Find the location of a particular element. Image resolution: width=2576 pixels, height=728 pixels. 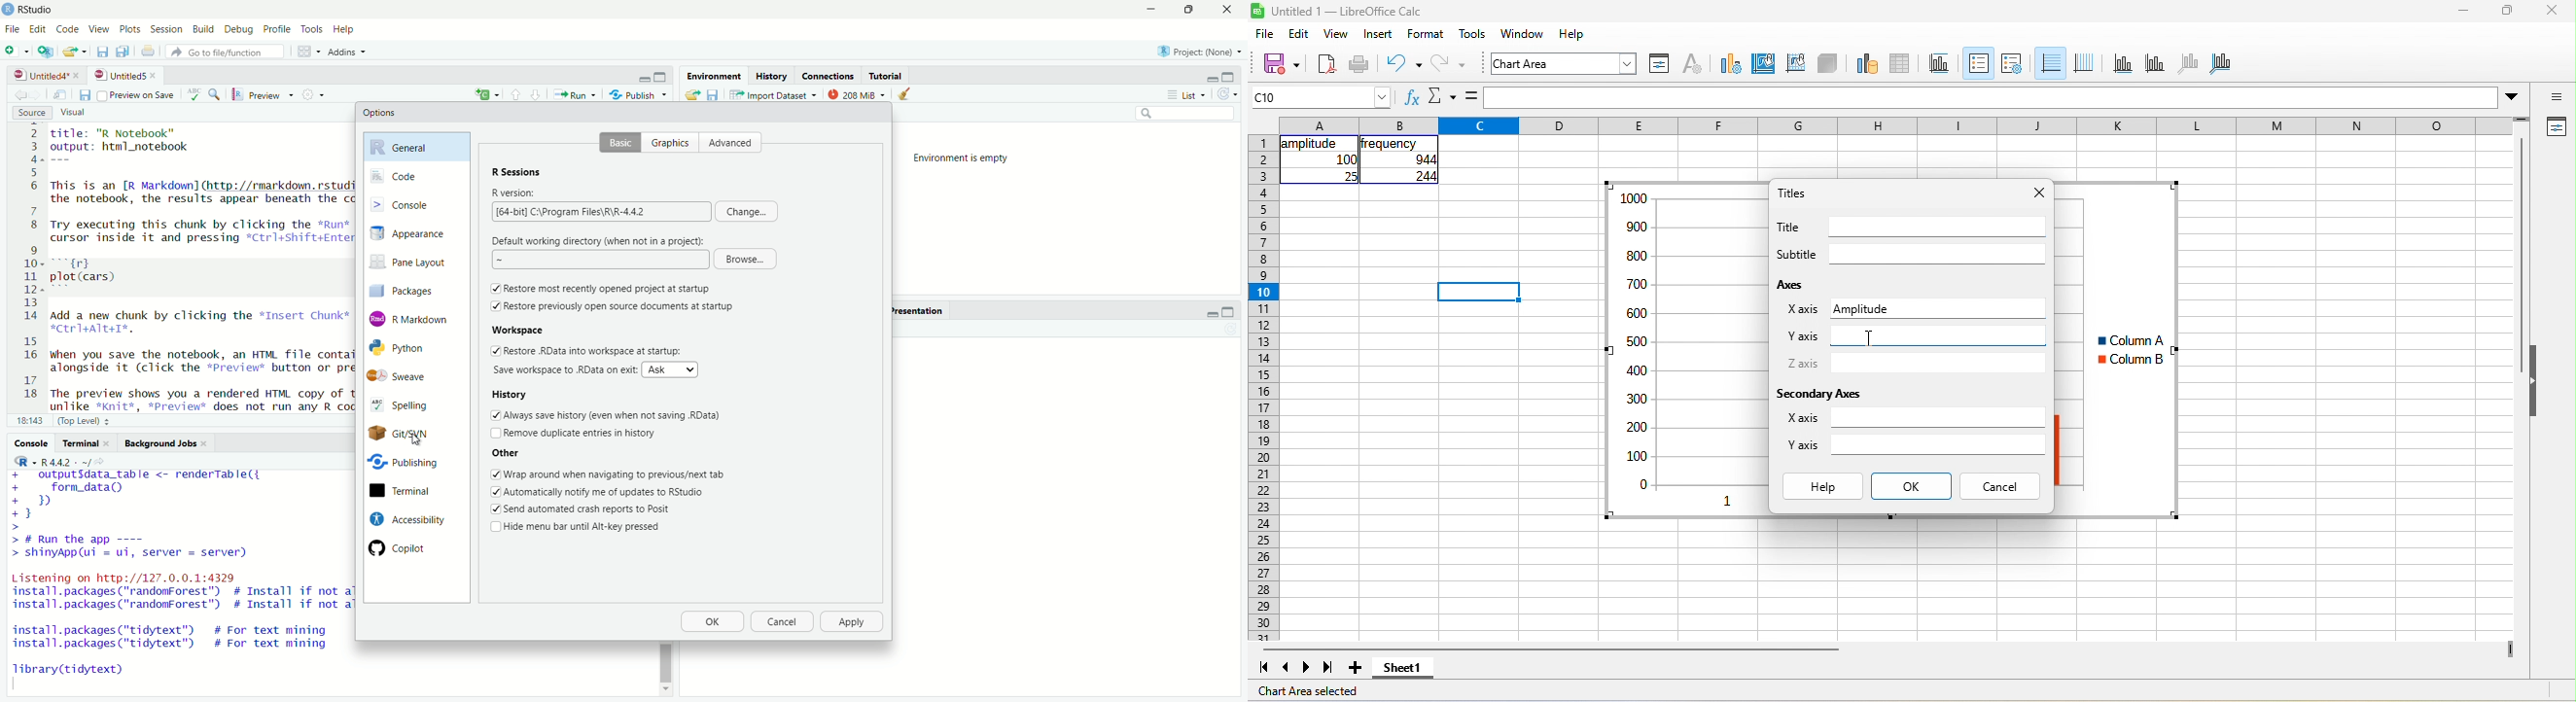

Addins is located at coordinates (350, 52).